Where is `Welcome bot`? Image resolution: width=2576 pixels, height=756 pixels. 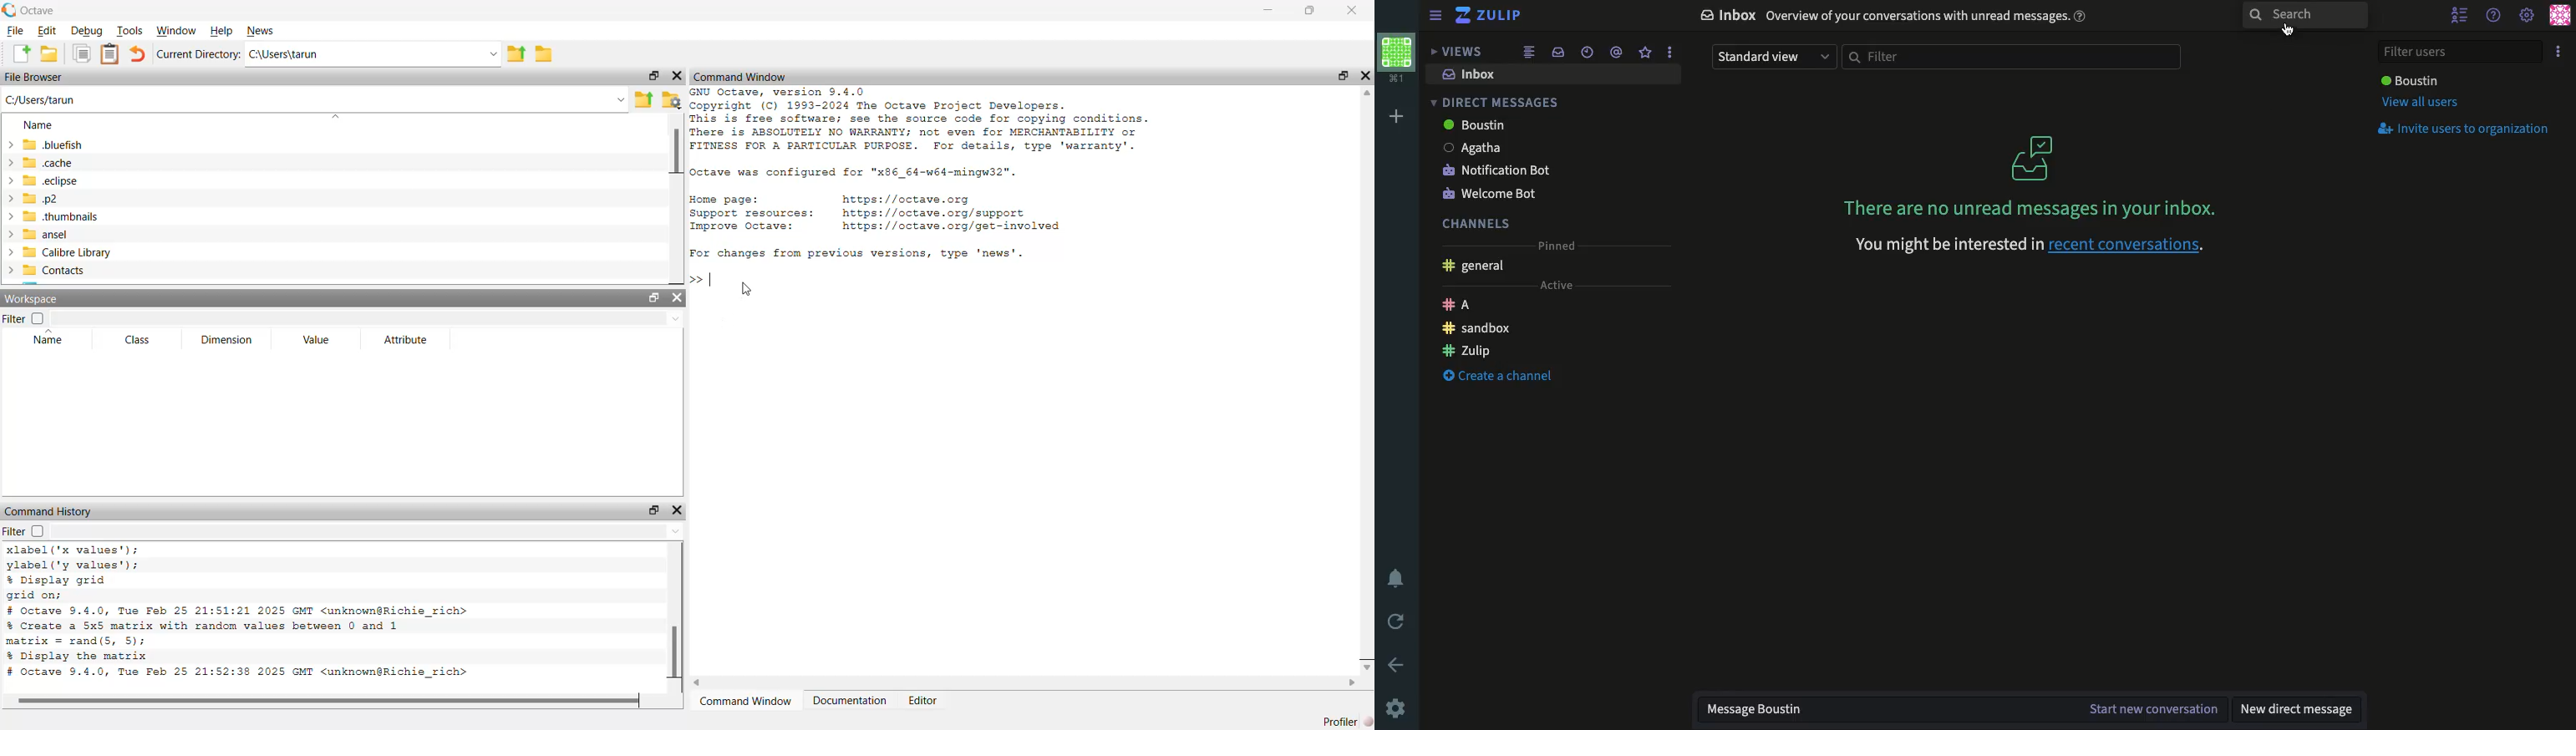 Welcome bot is located at coordinates (1492, 195).